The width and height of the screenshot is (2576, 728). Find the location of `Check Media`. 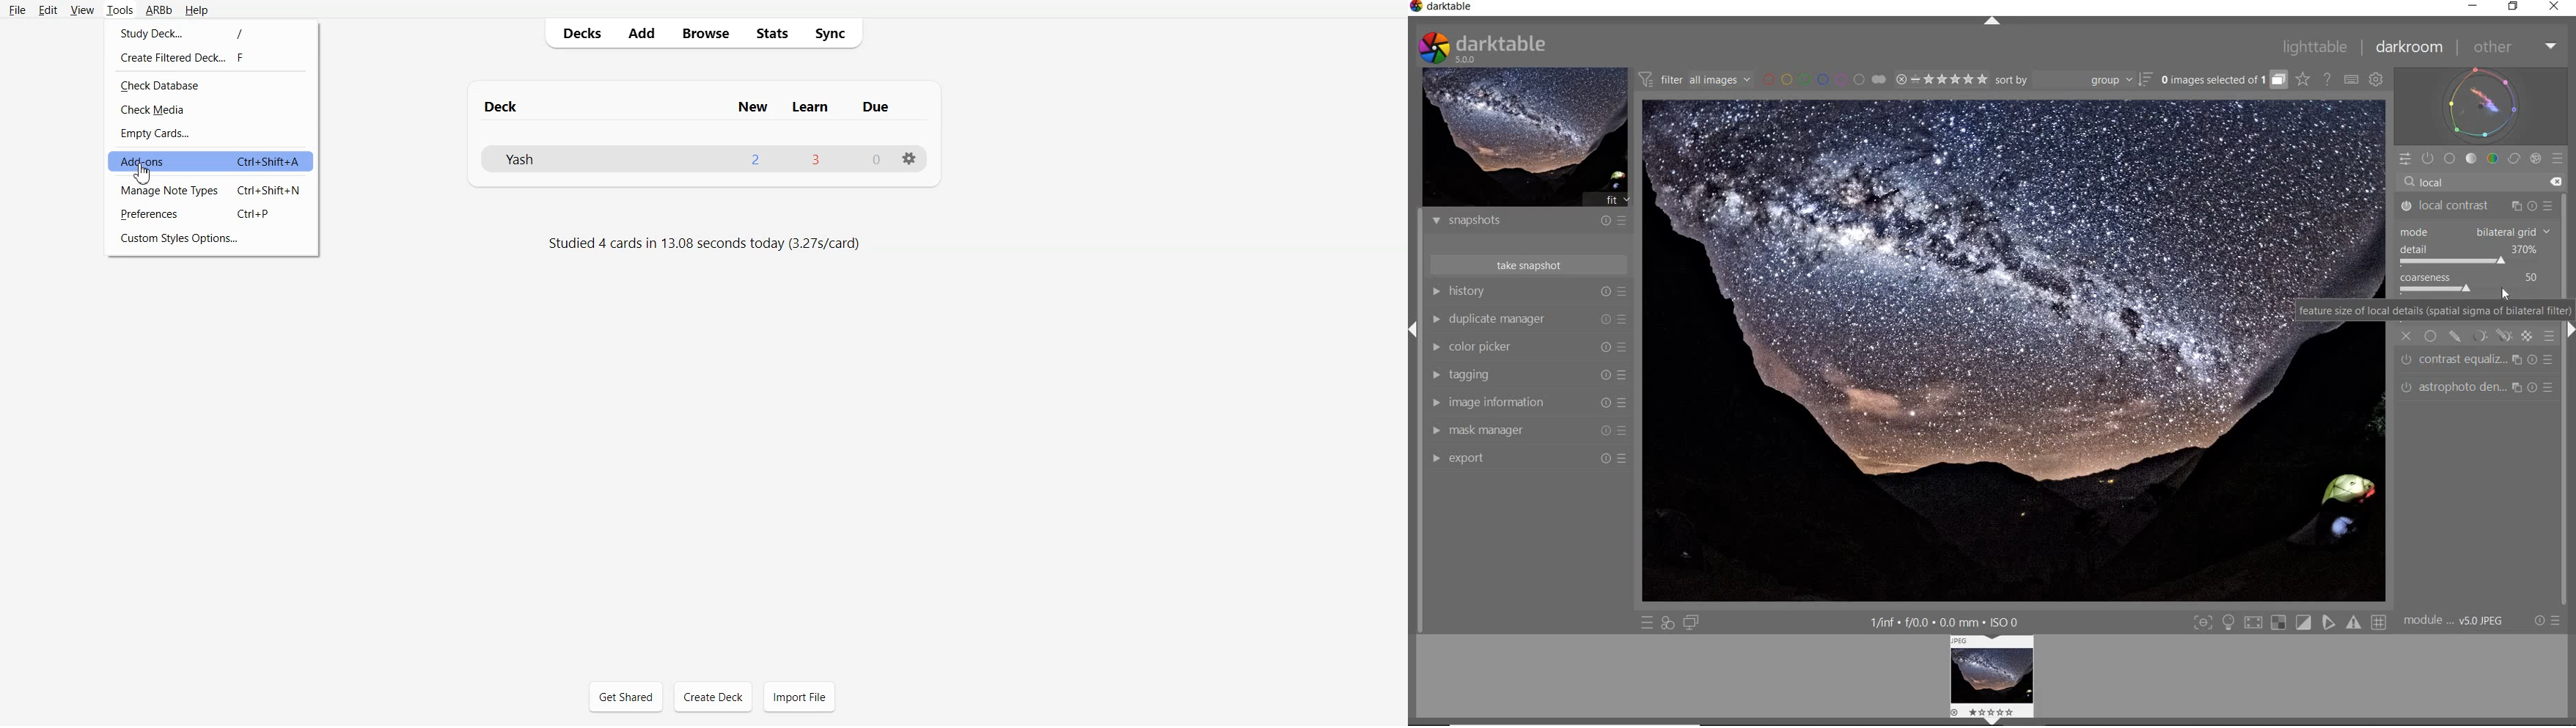

Check Media is located at coordinates (213, 110).